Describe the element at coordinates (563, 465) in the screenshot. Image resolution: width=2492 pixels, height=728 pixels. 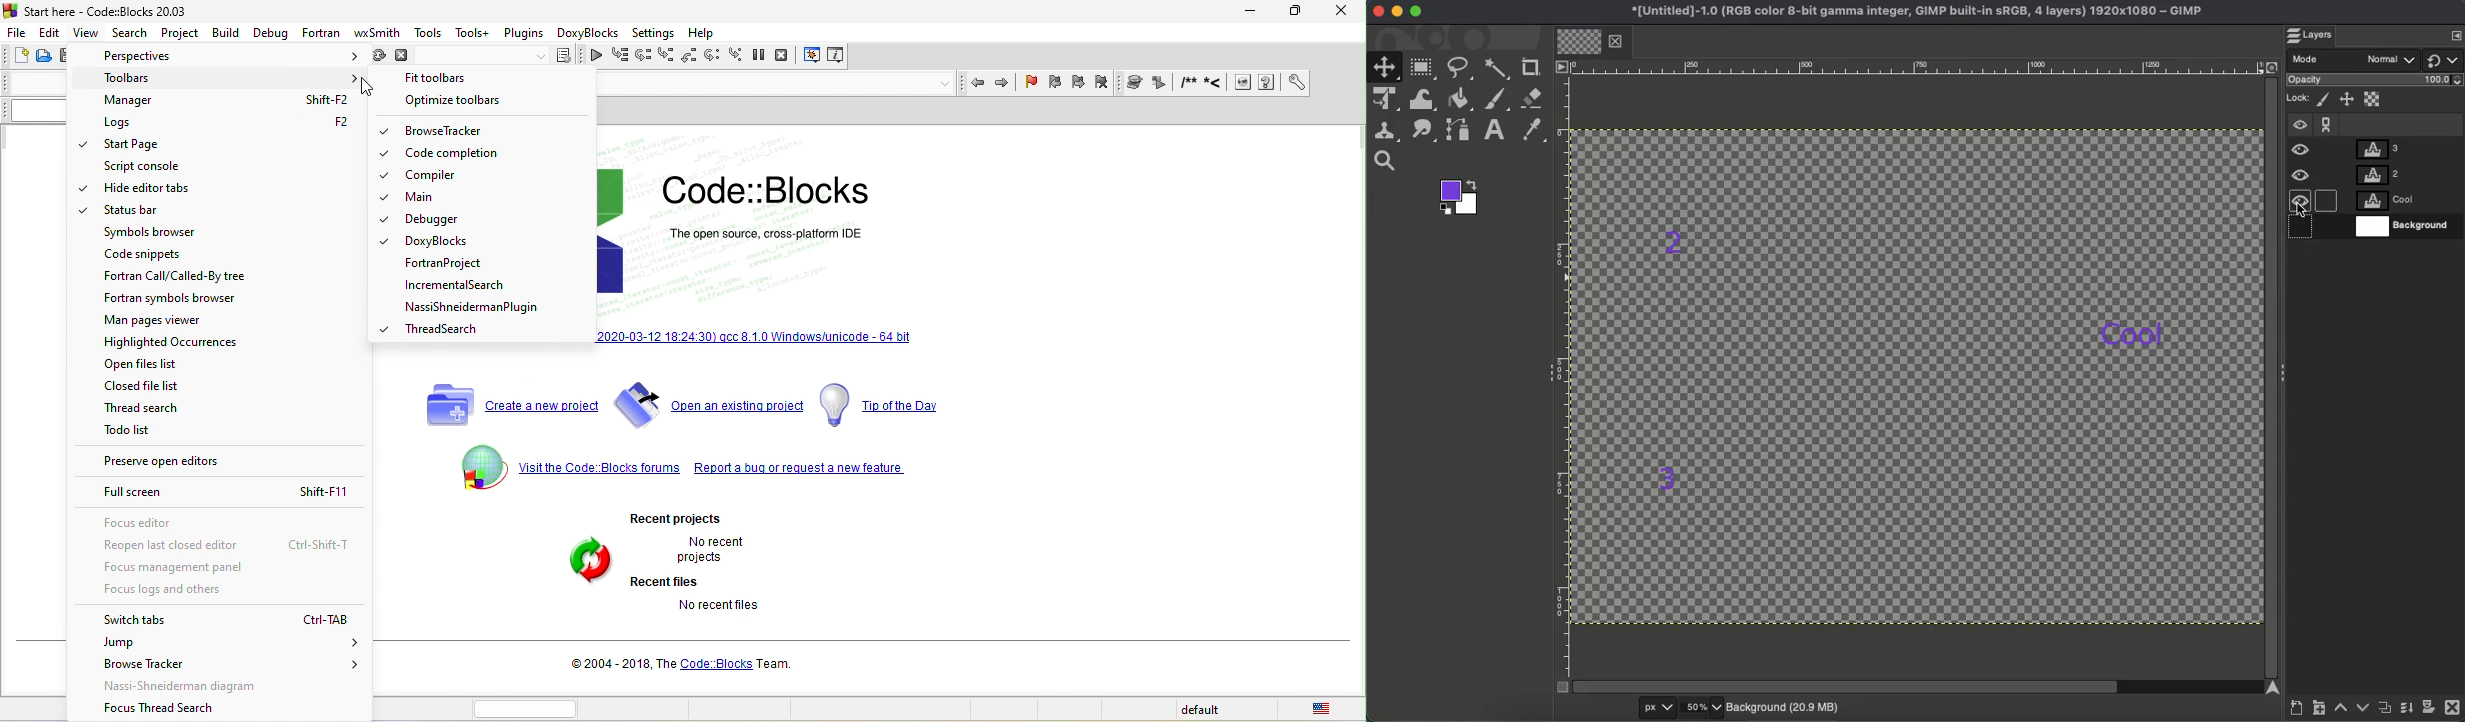
I see `visit the code blocks forums` at that location.